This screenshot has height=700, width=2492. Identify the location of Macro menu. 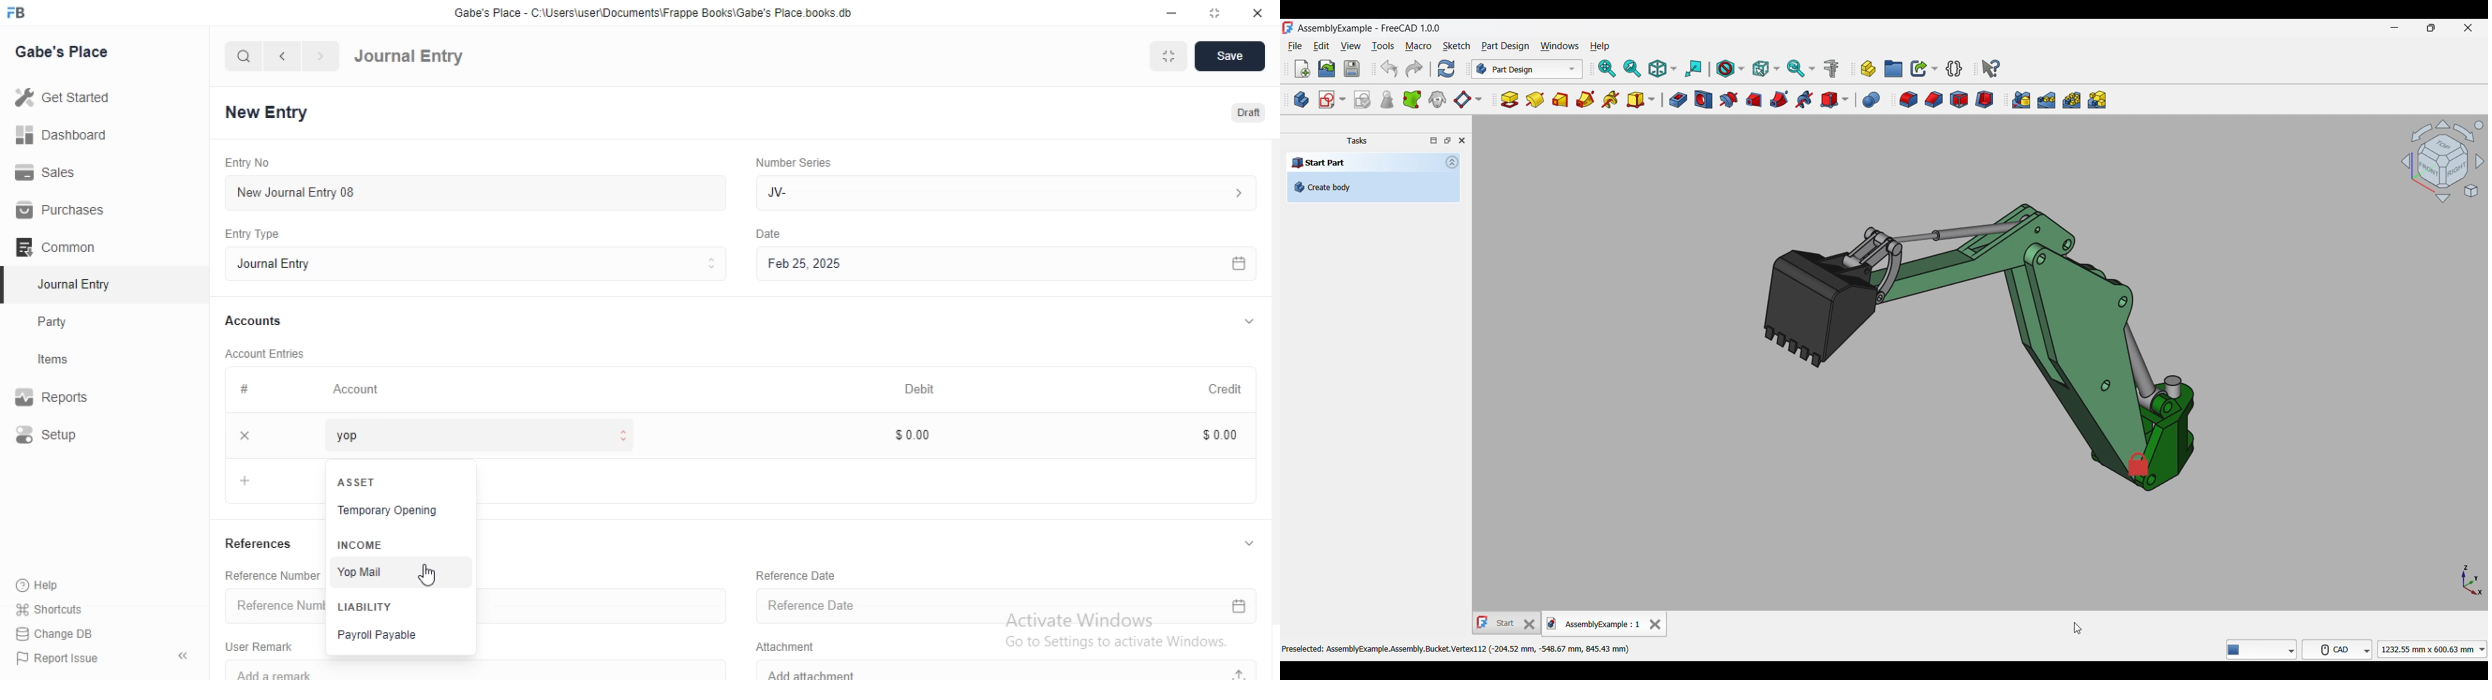
(1419, 47).